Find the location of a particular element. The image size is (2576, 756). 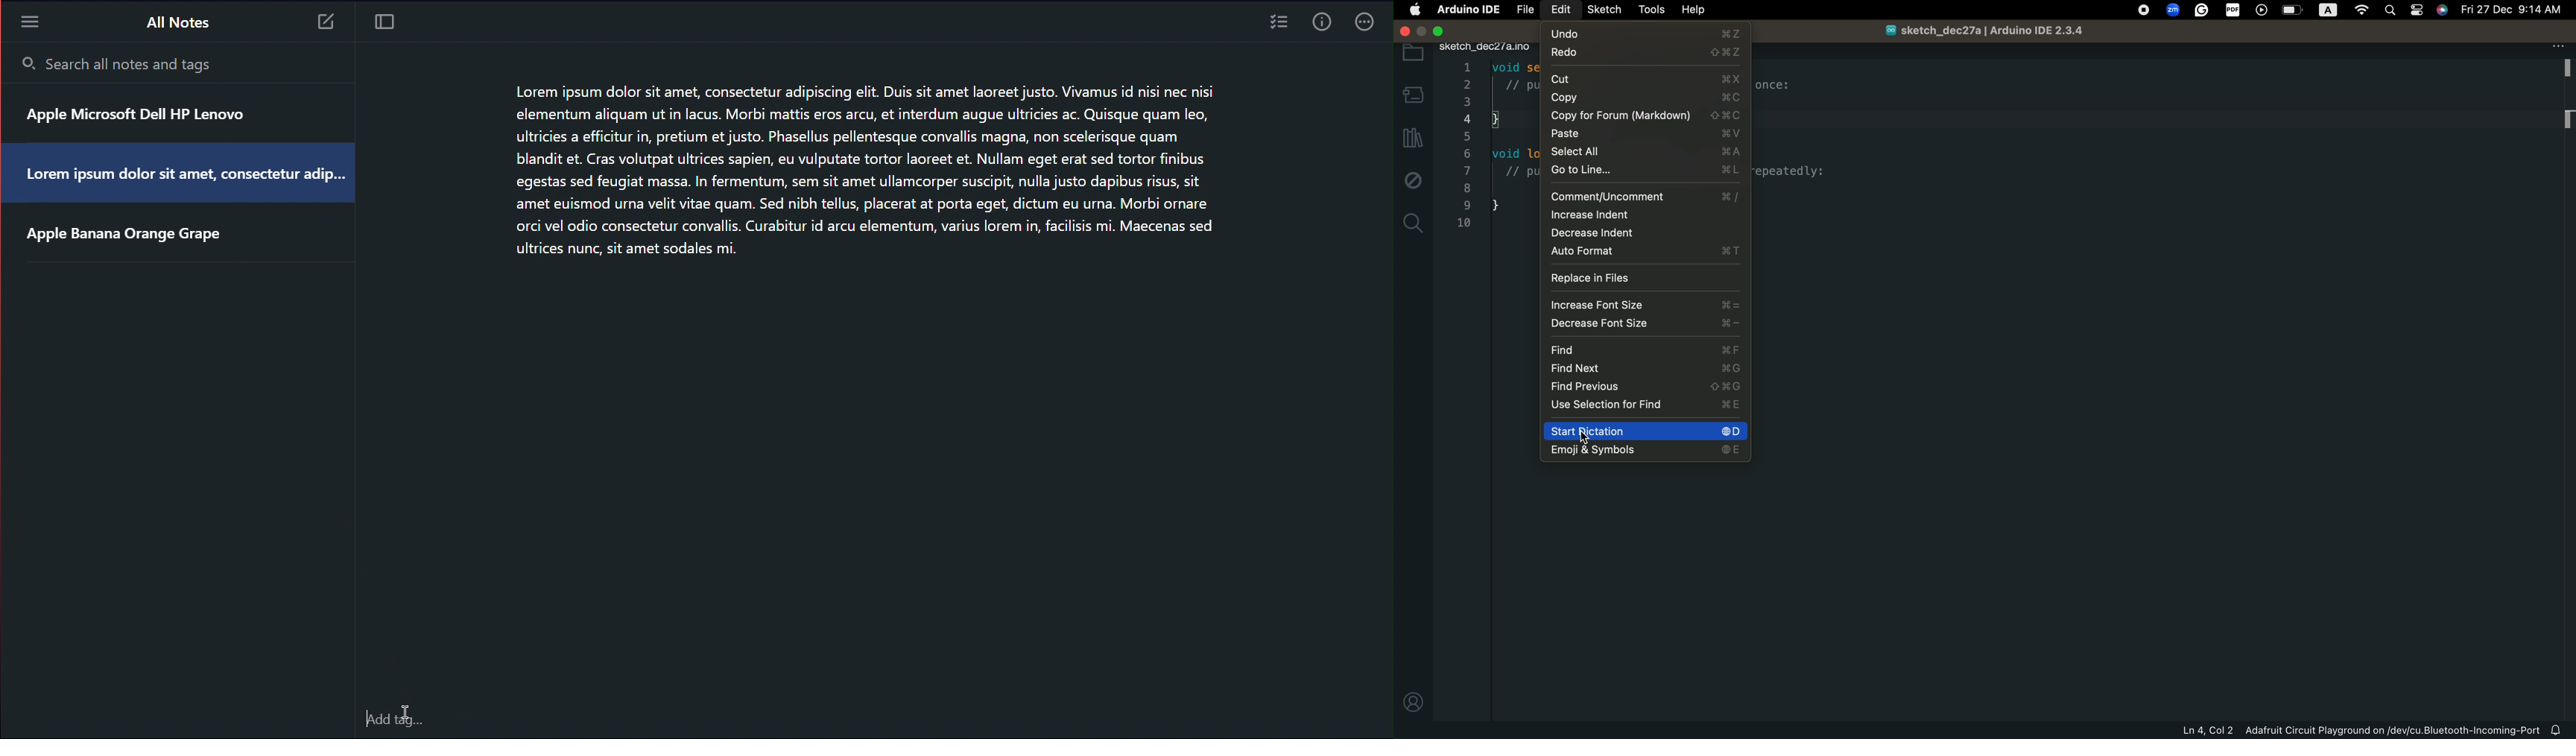

Info is located at coordinates (1320, 25).